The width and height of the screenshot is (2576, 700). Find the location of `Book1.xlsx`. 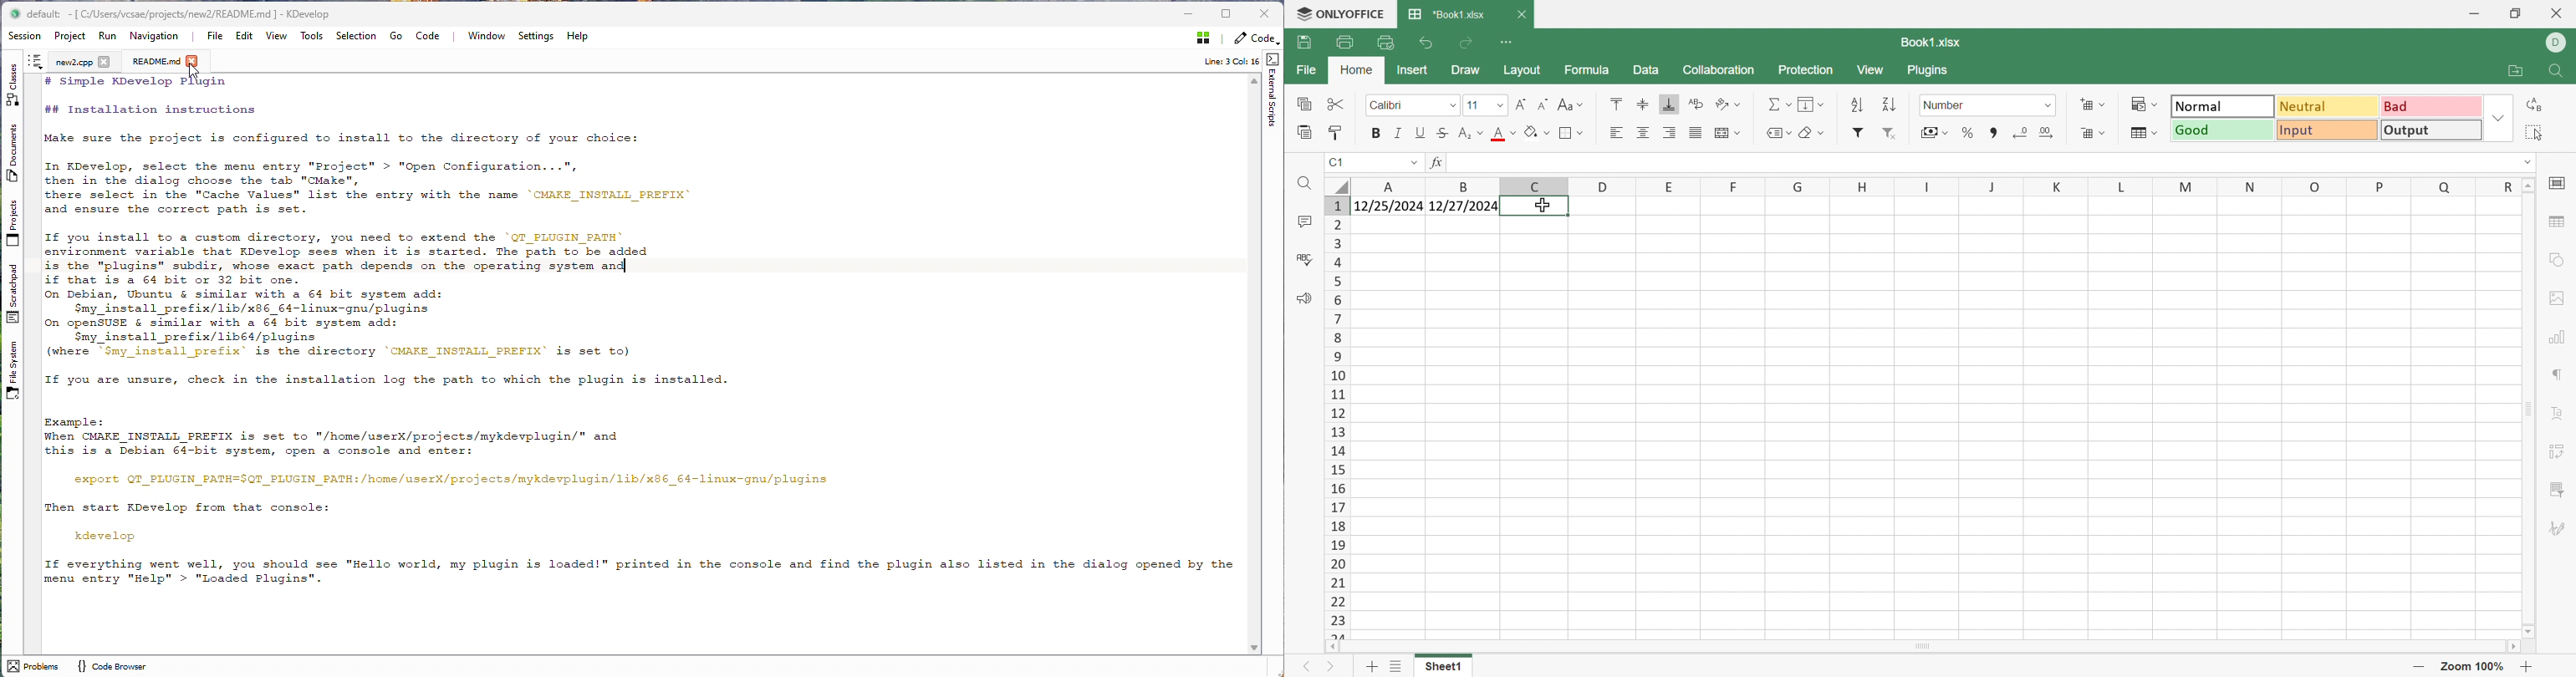

Book1.xlsx is located at coordinates (1931, 43).